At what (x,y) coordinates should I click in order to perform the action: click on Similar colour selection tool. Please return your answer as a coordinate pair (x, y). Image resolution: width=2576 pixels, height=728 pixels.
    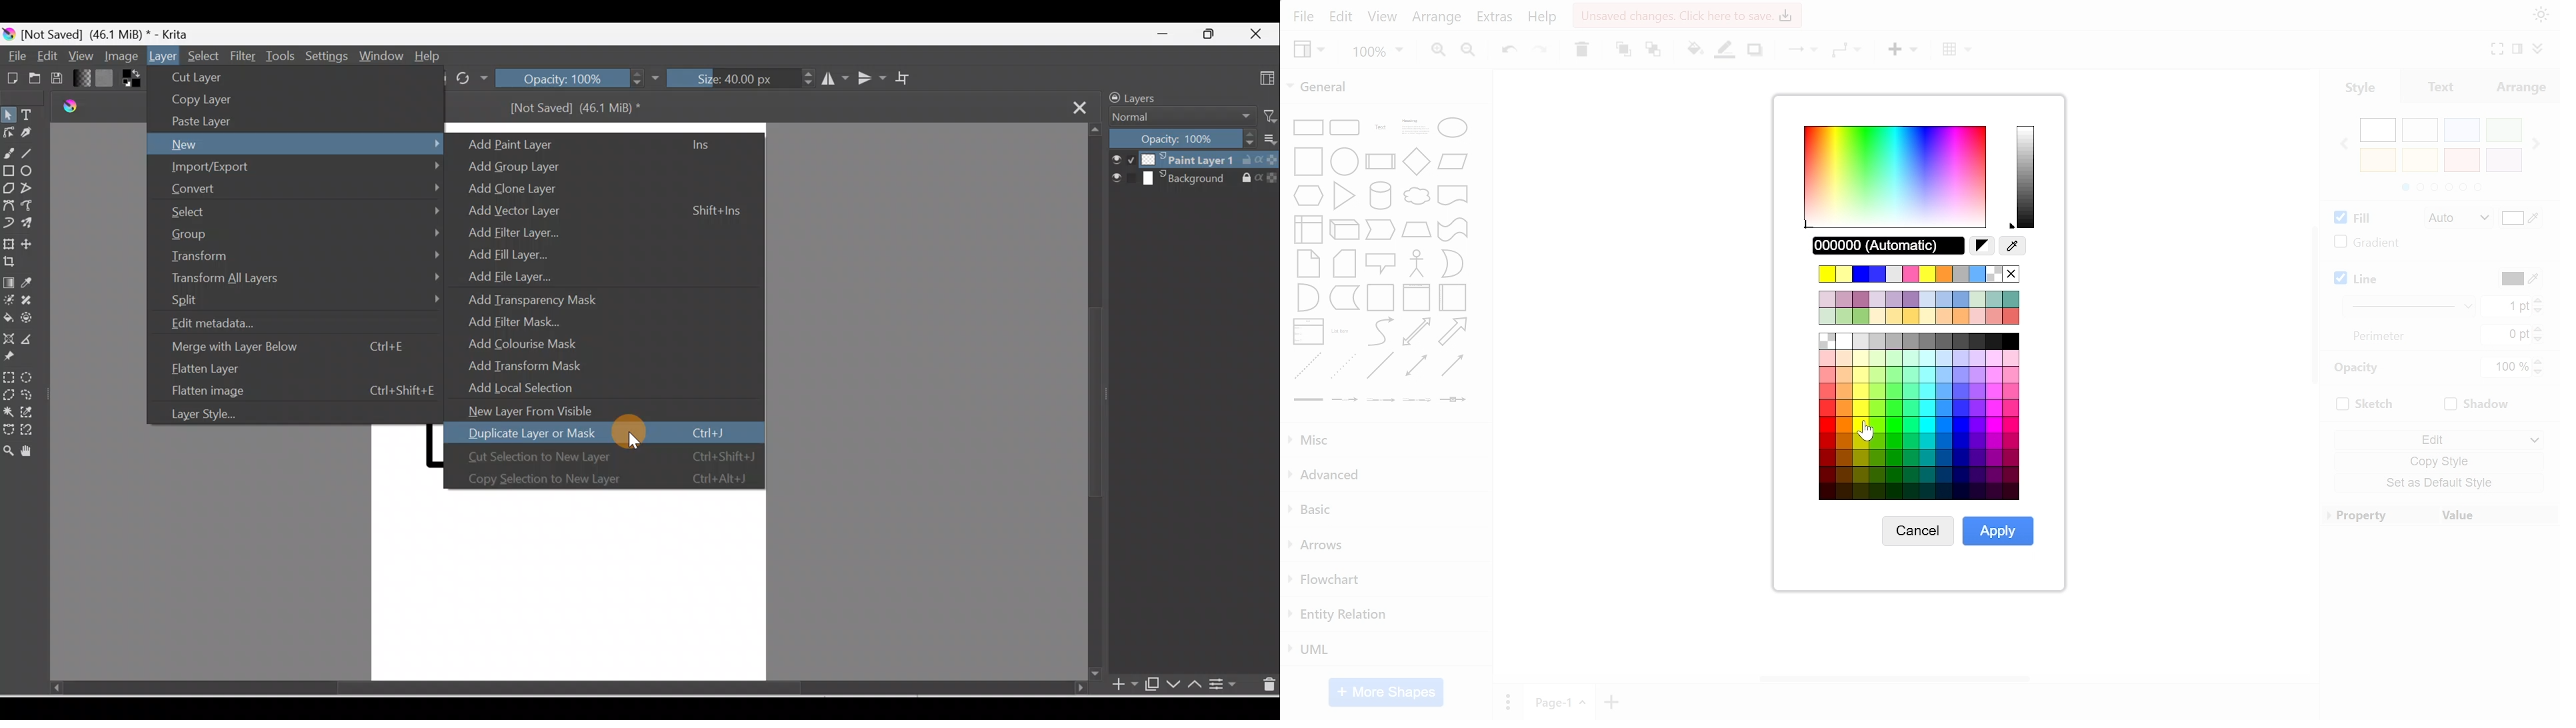
    Looking at the image, I should click on (31, 414).